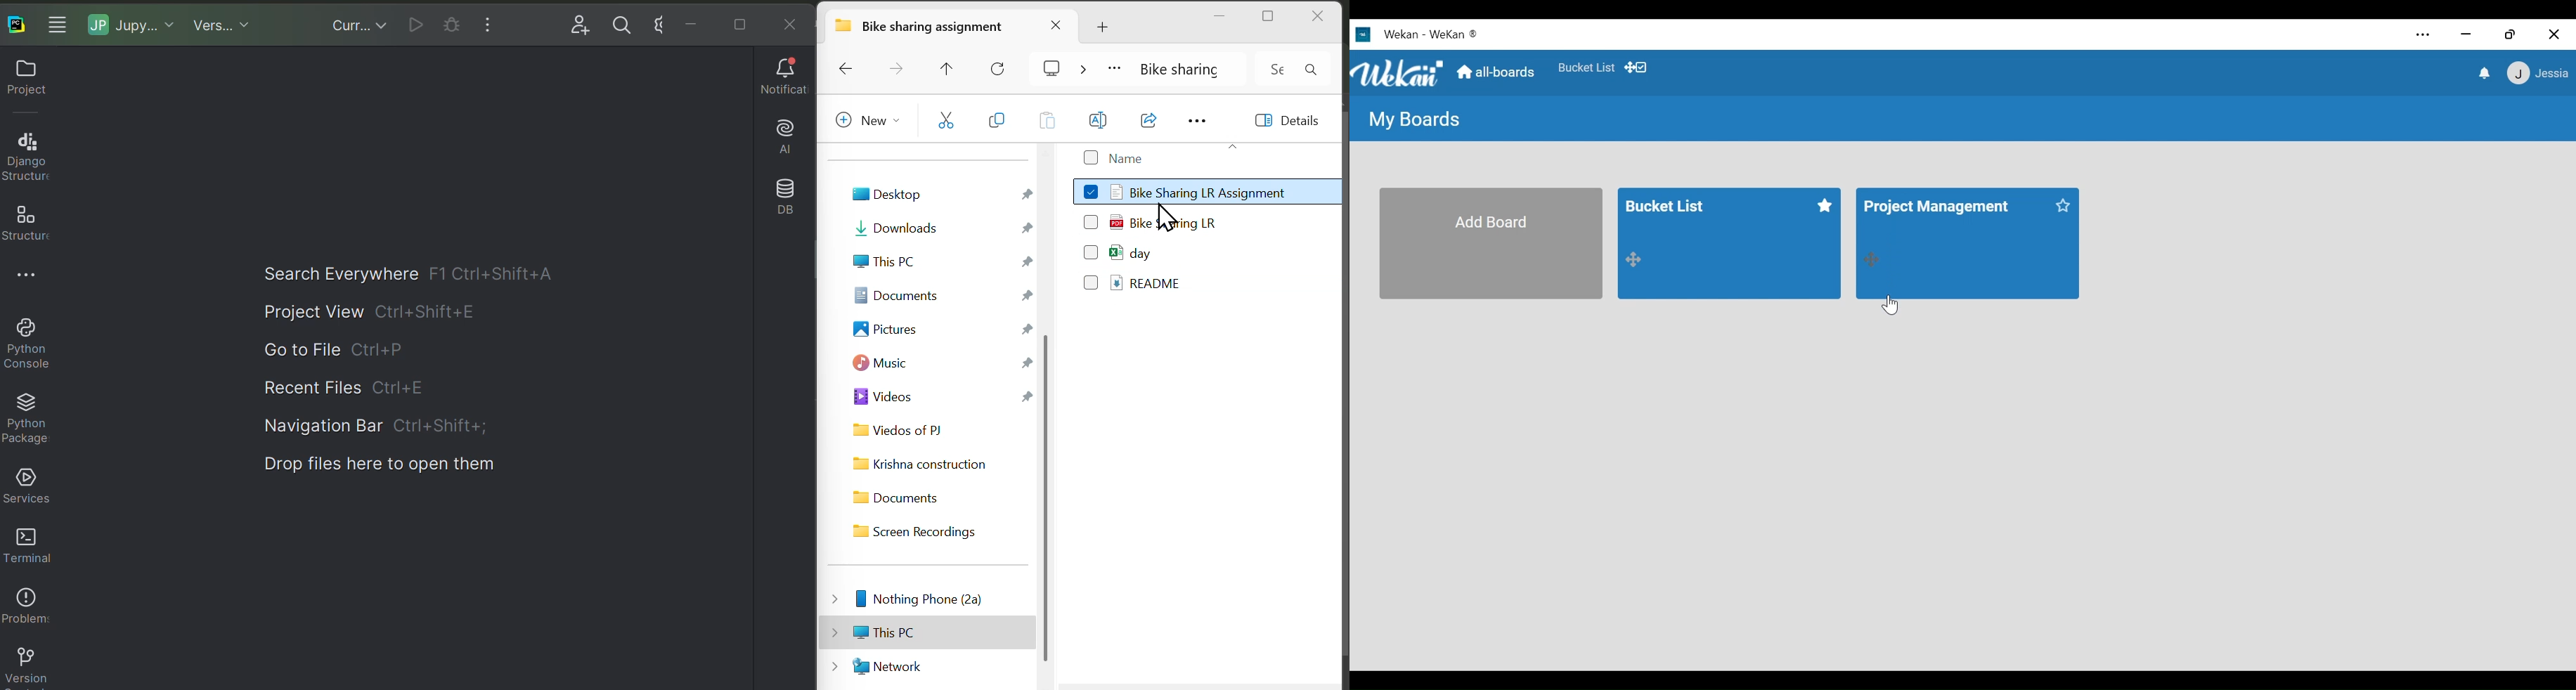  What do you see at coordinates (221, 24) in the screenshot?
I see `Virgin control` at bounding box center [221, 24].